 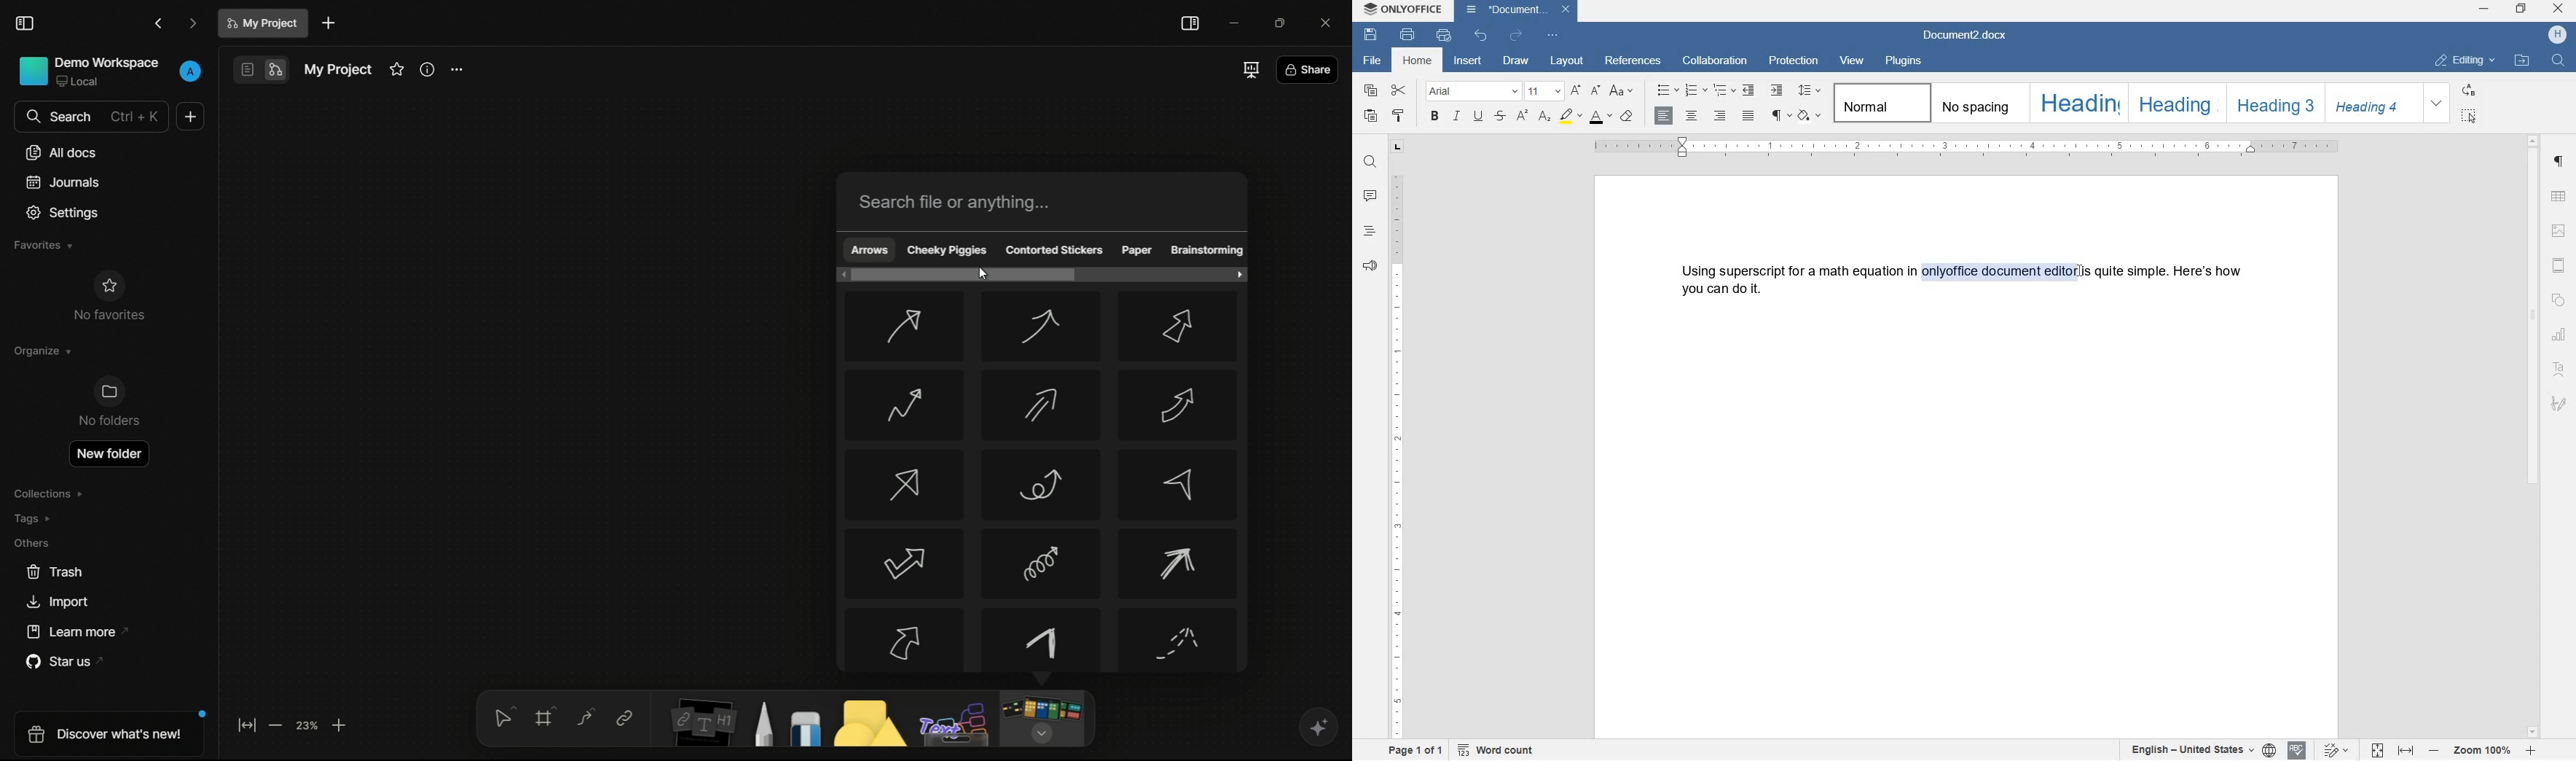 What do you see at coordinates (265, 23) in the screenshot?
I see `document name` at bounding box center [265, 23].